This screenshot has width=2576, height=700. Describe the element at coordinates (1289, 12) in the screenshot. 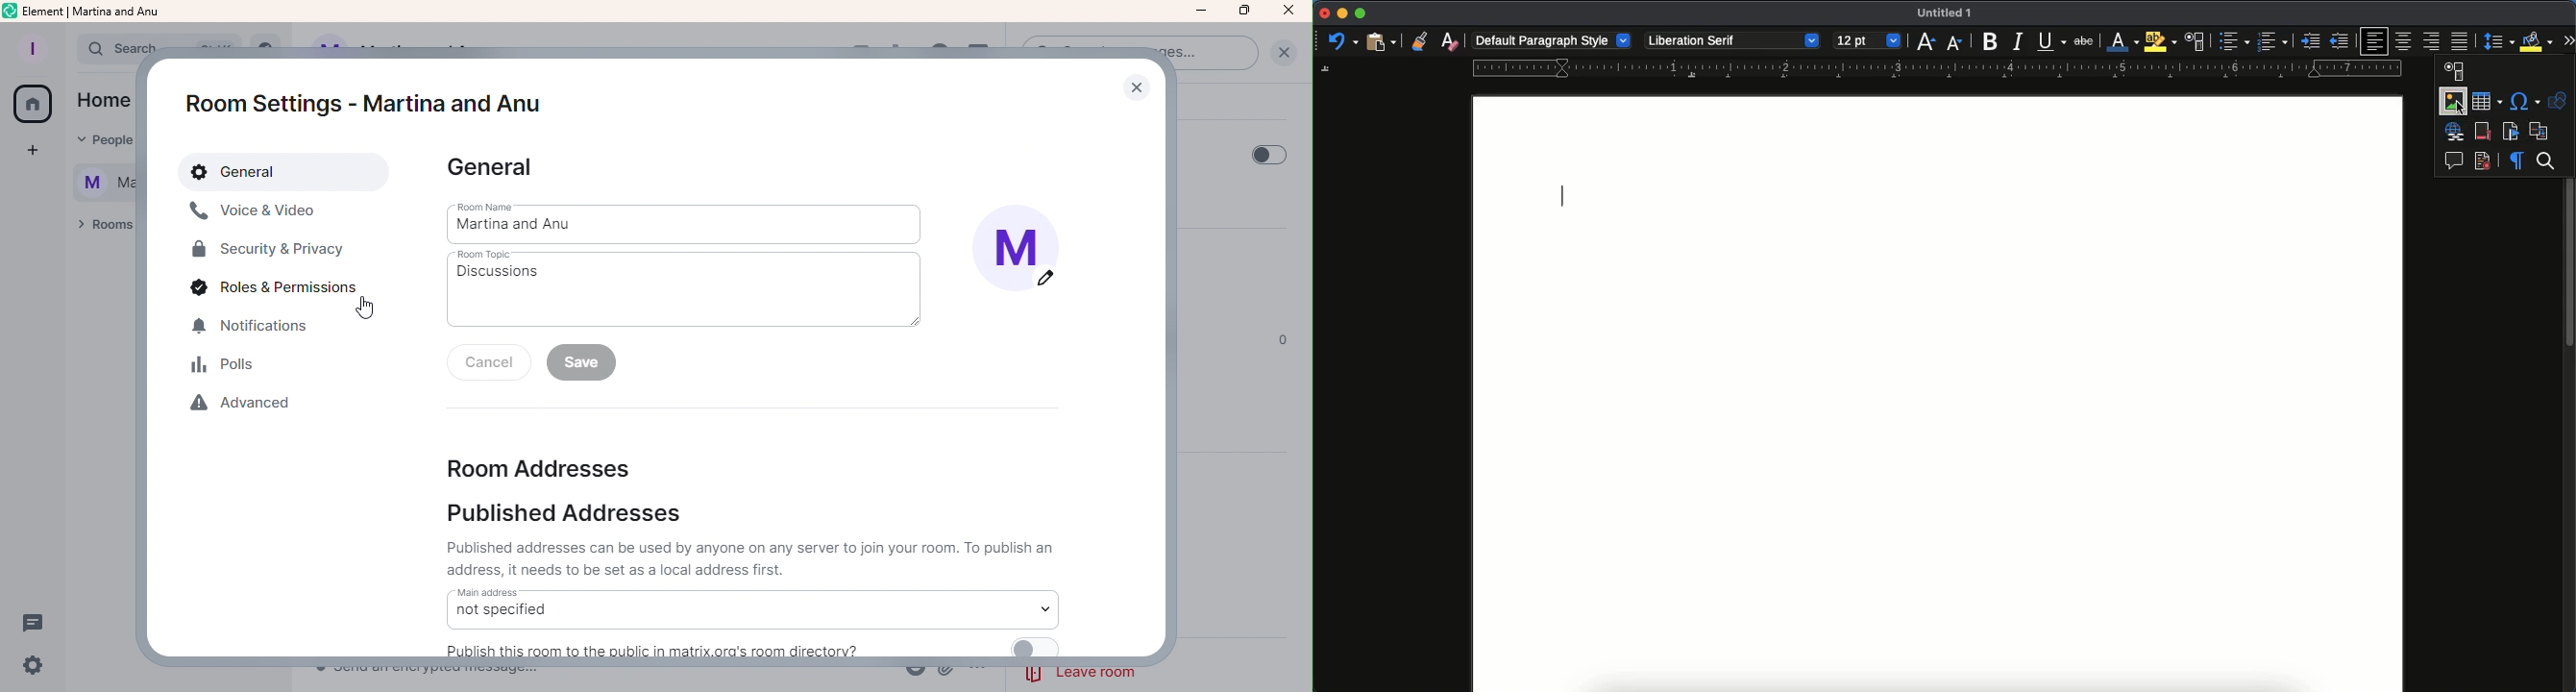

I see `Close Icon` at that location.